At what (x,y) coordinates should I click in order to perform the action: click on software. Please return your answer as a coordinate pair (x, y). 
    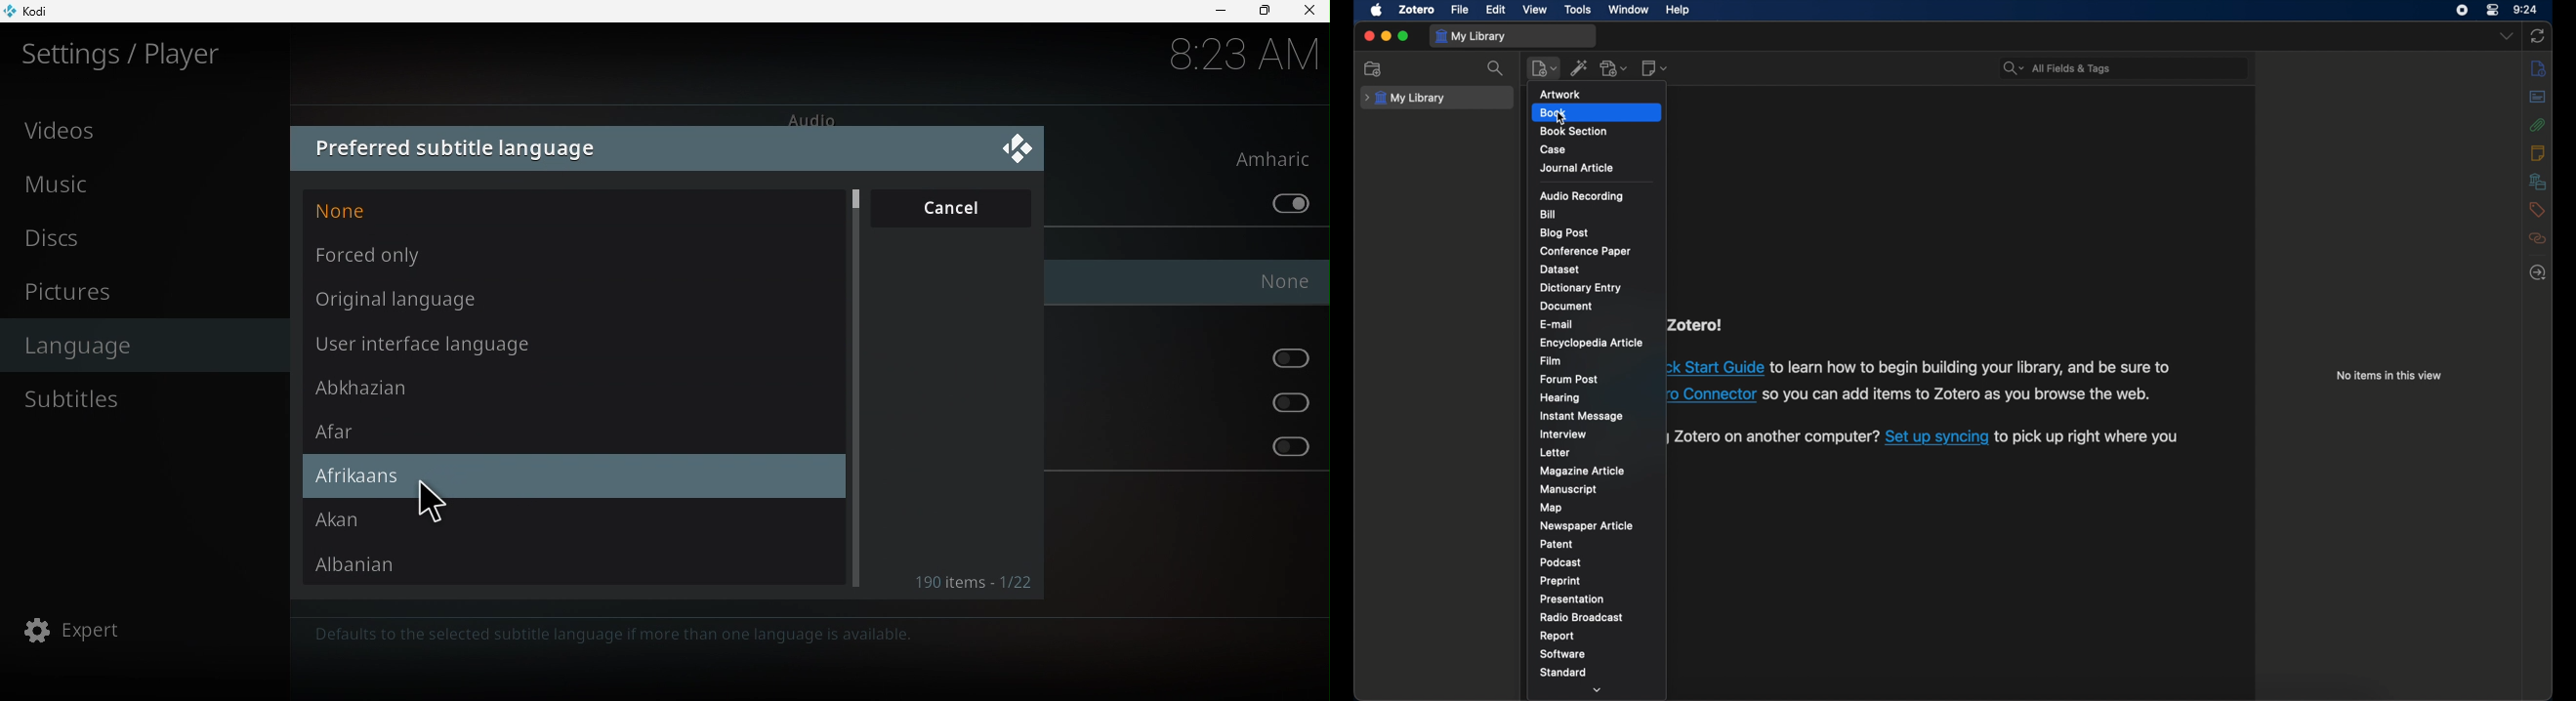
    Looking at the image, I should click on (1563, 654).